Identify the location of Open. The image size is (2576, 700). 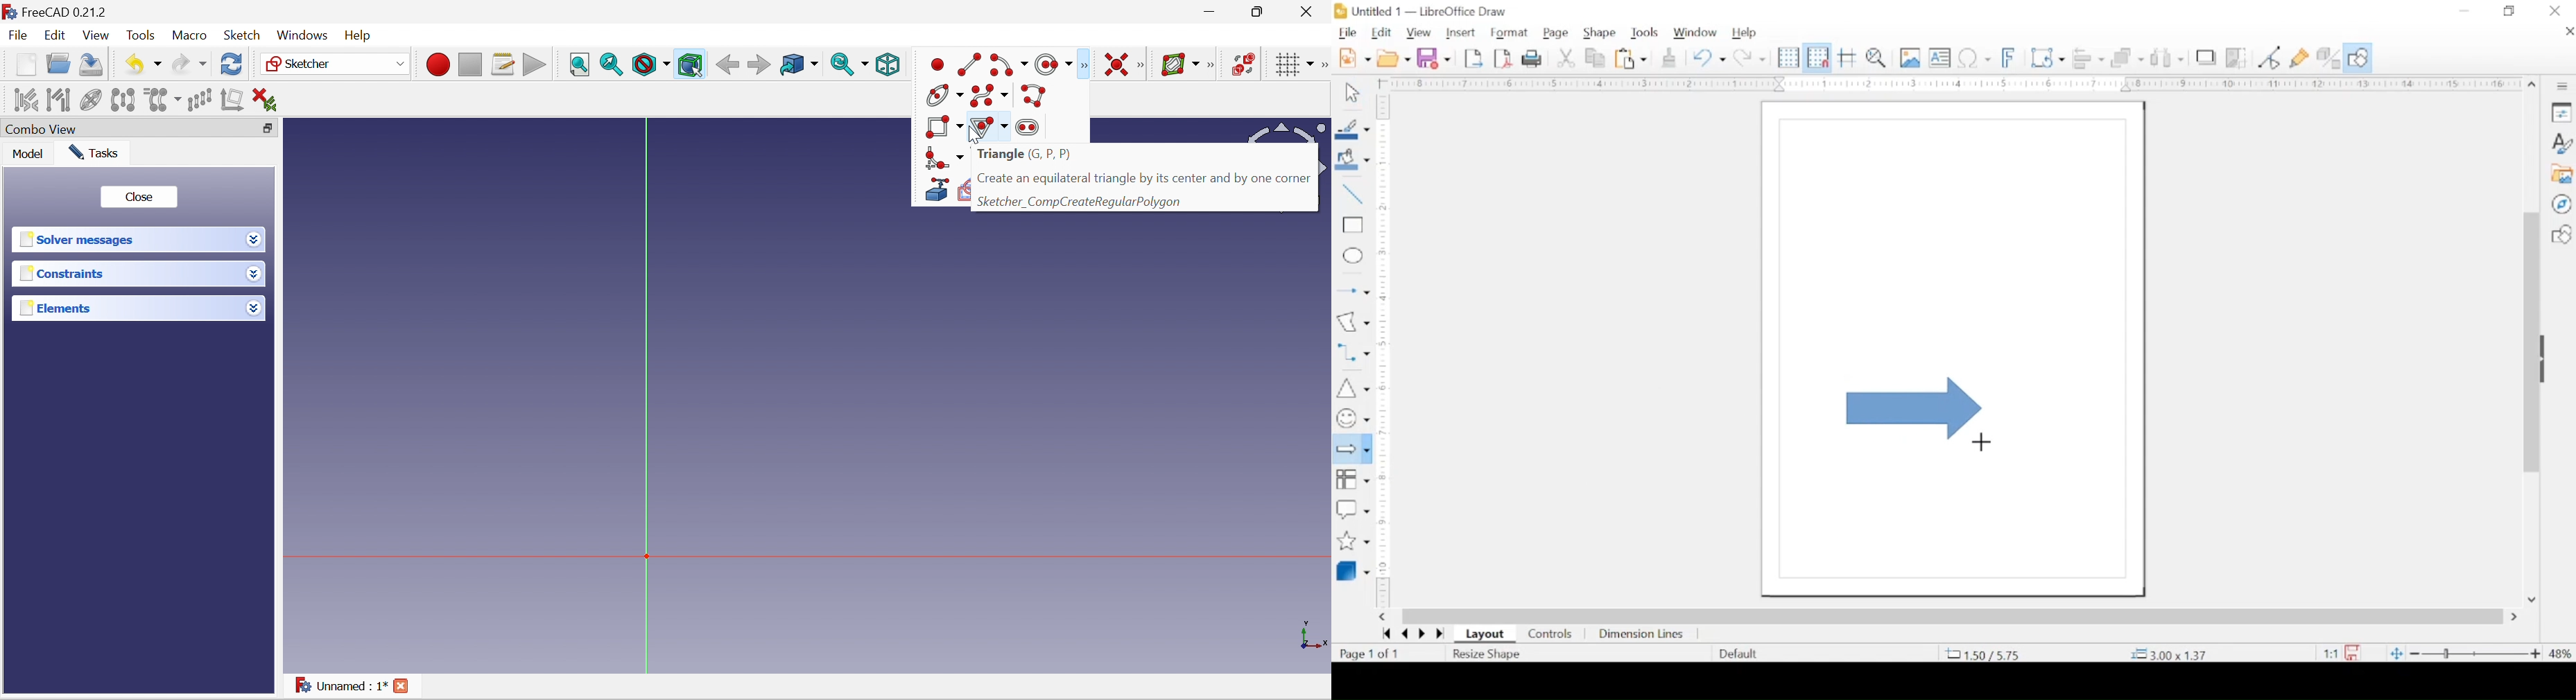
(59, 65).